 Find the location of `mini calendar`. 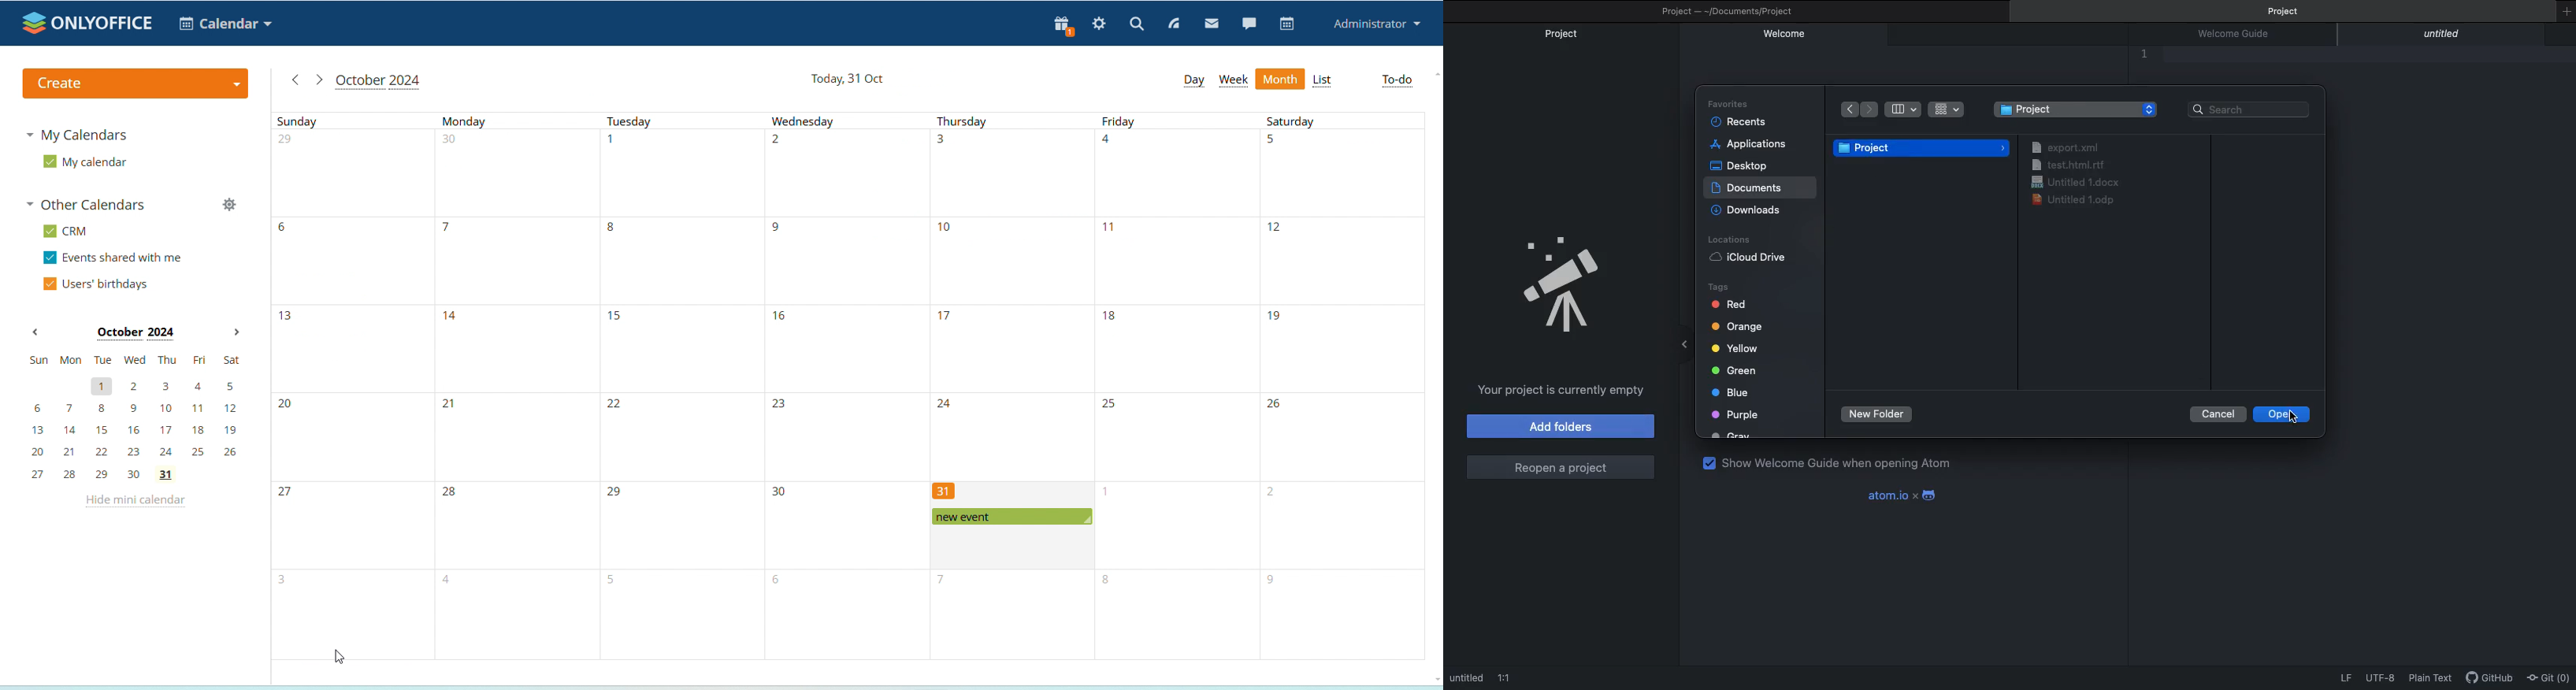

mini calendar is located at coordinates (135, 417).